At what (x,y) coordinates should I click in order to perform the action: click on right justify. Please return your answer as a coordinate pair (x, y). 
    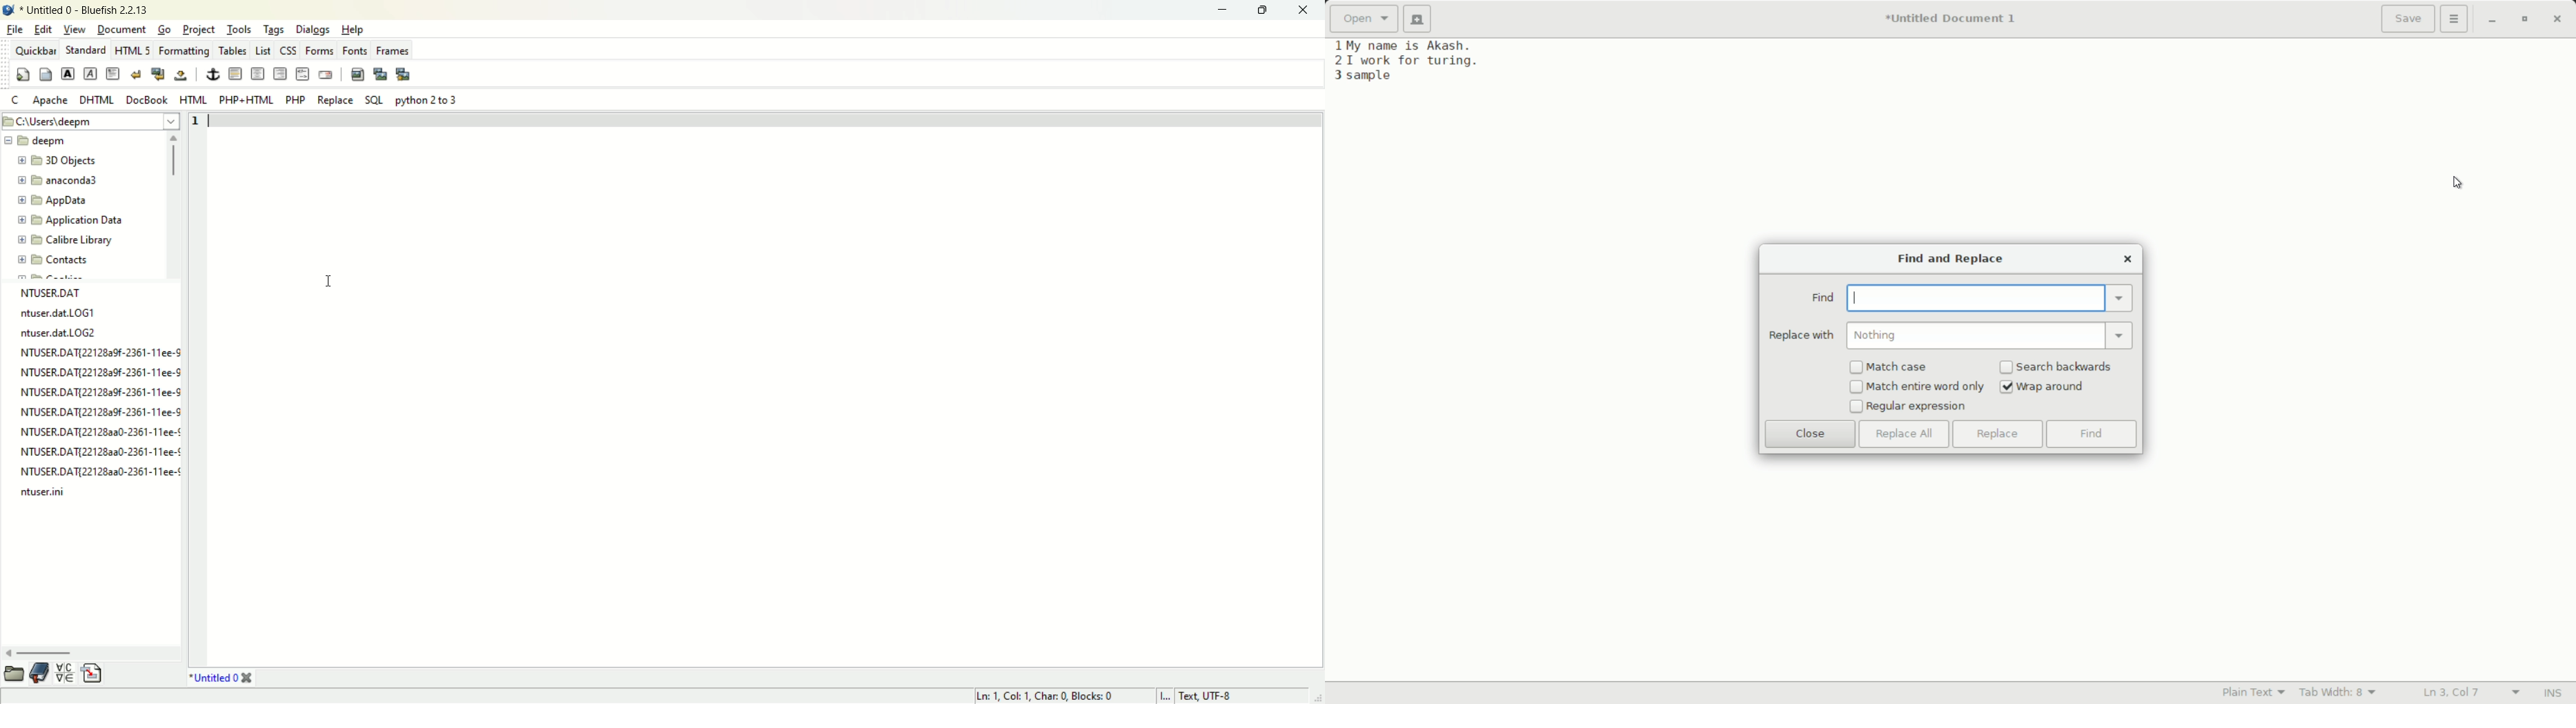
    Looking at the image, I should click on (280, 73).